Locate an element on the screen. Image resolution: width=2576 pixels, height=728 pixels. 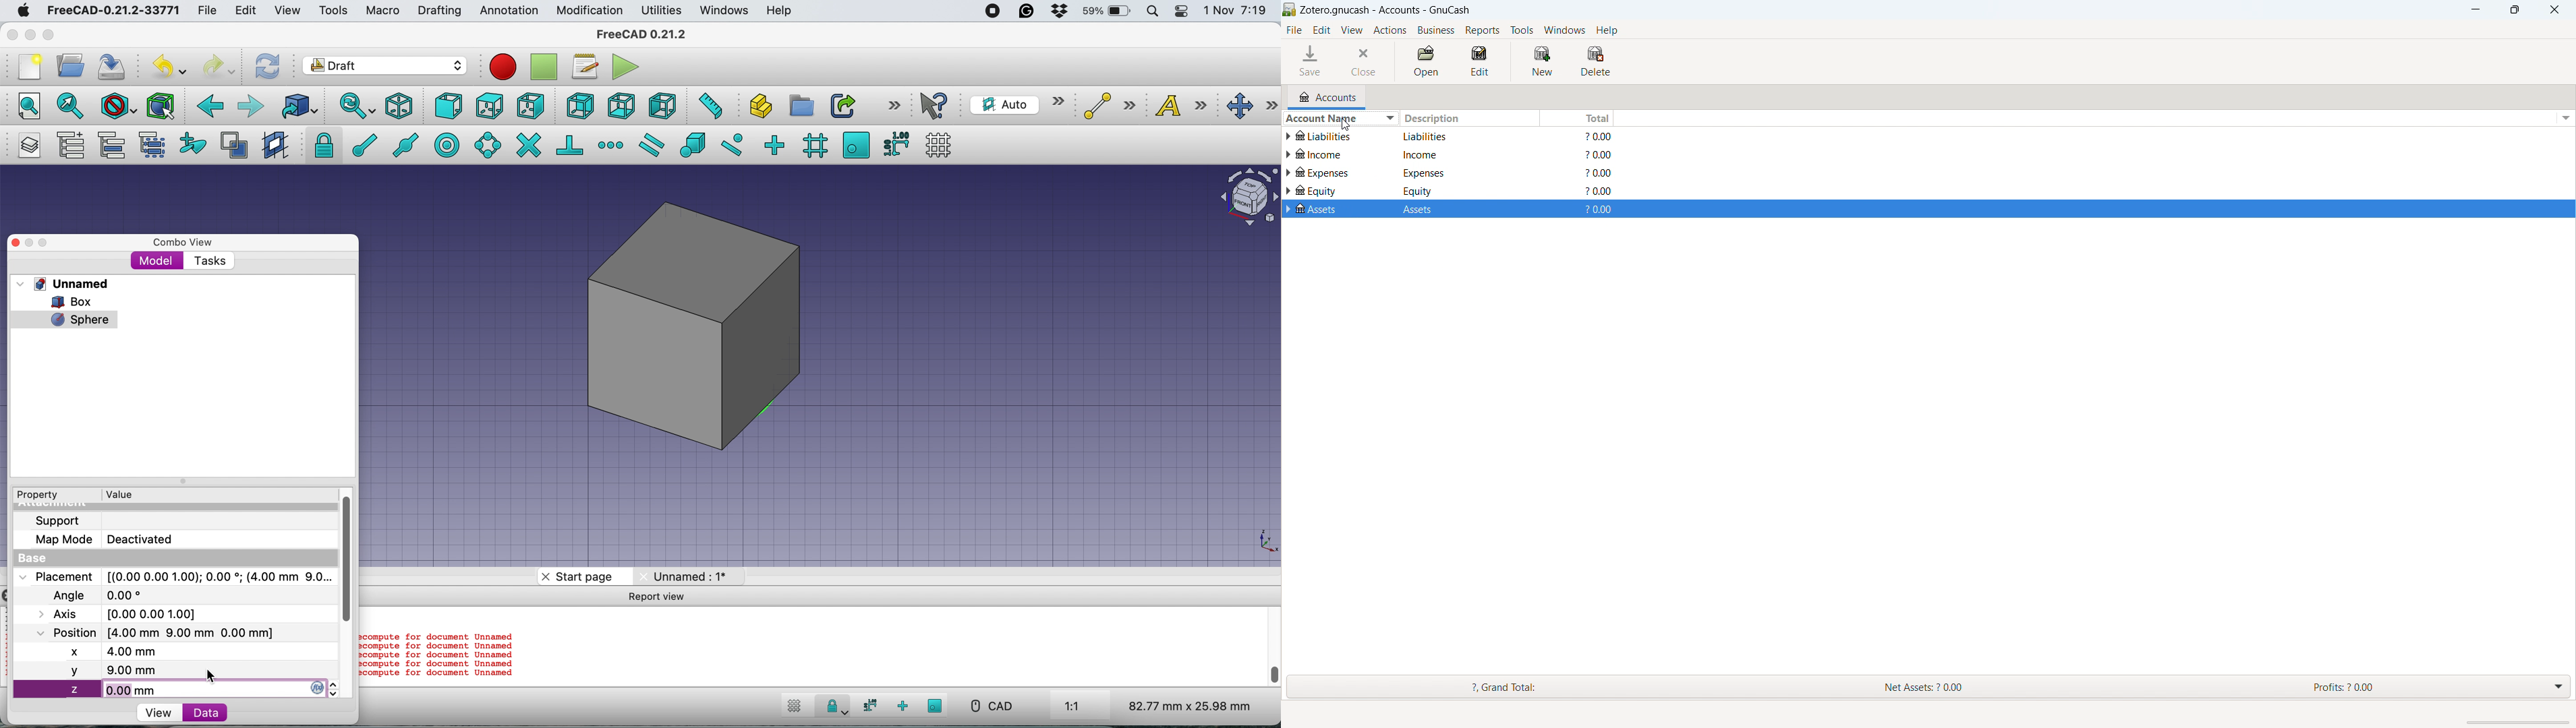
property is located at coordinates (45, 495).